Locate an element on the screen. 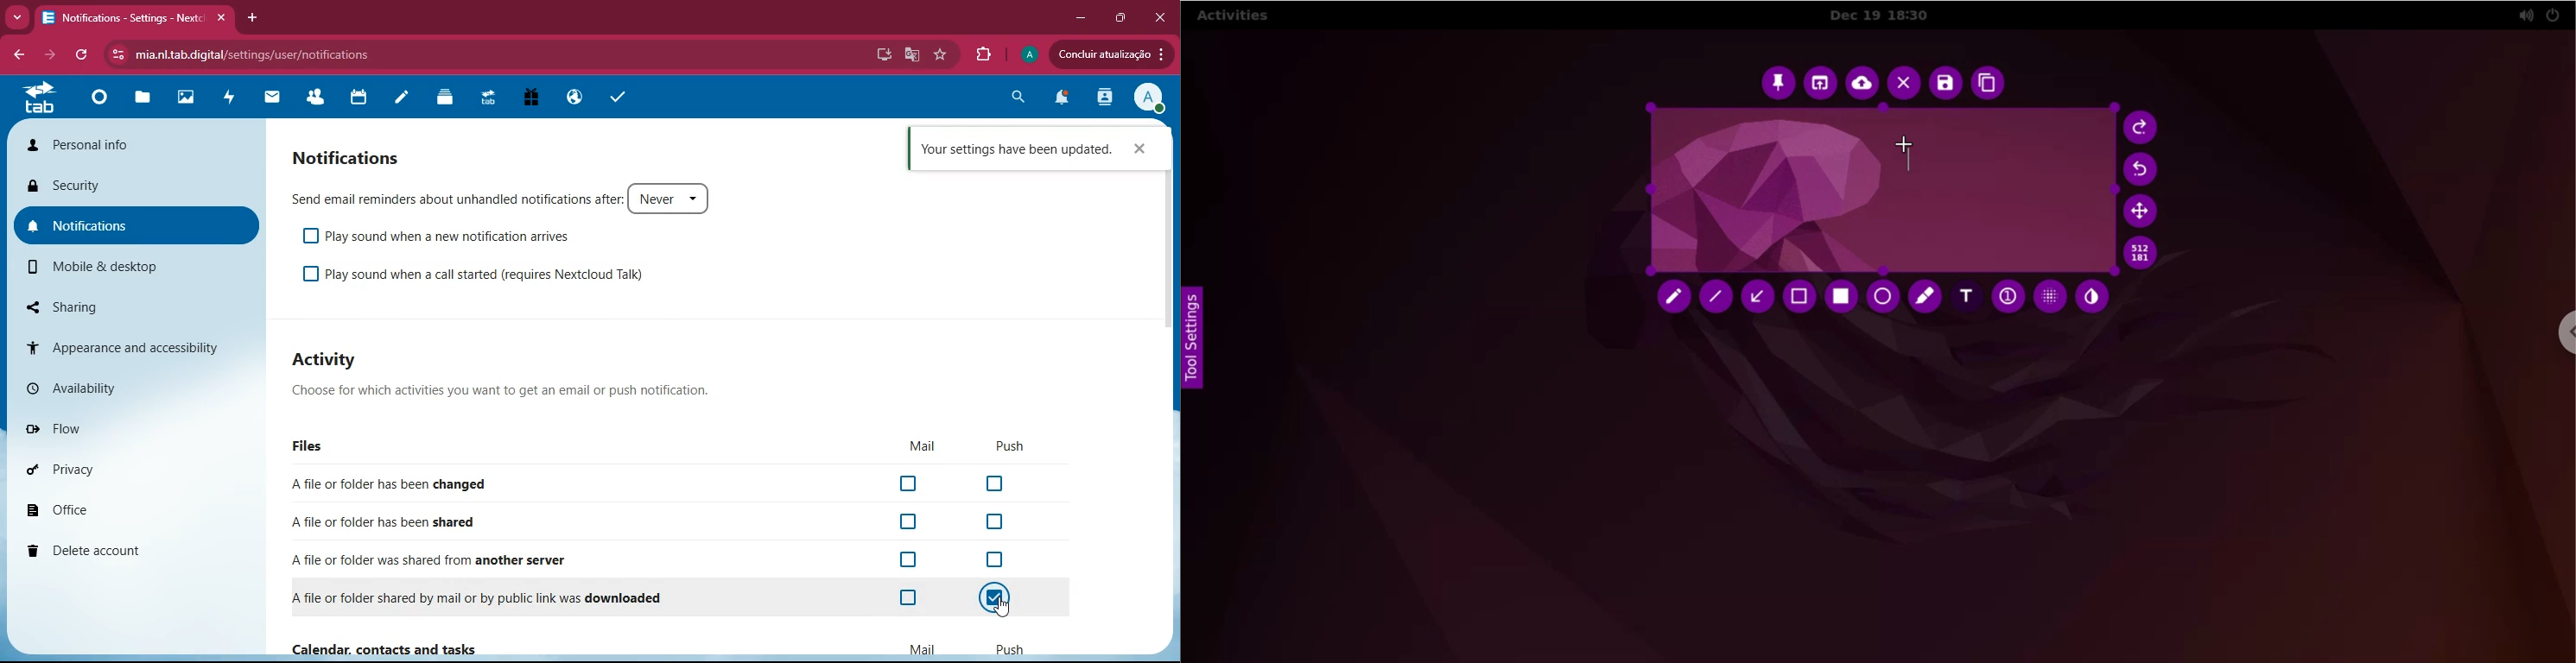  files is located at coordinates (141, 99).